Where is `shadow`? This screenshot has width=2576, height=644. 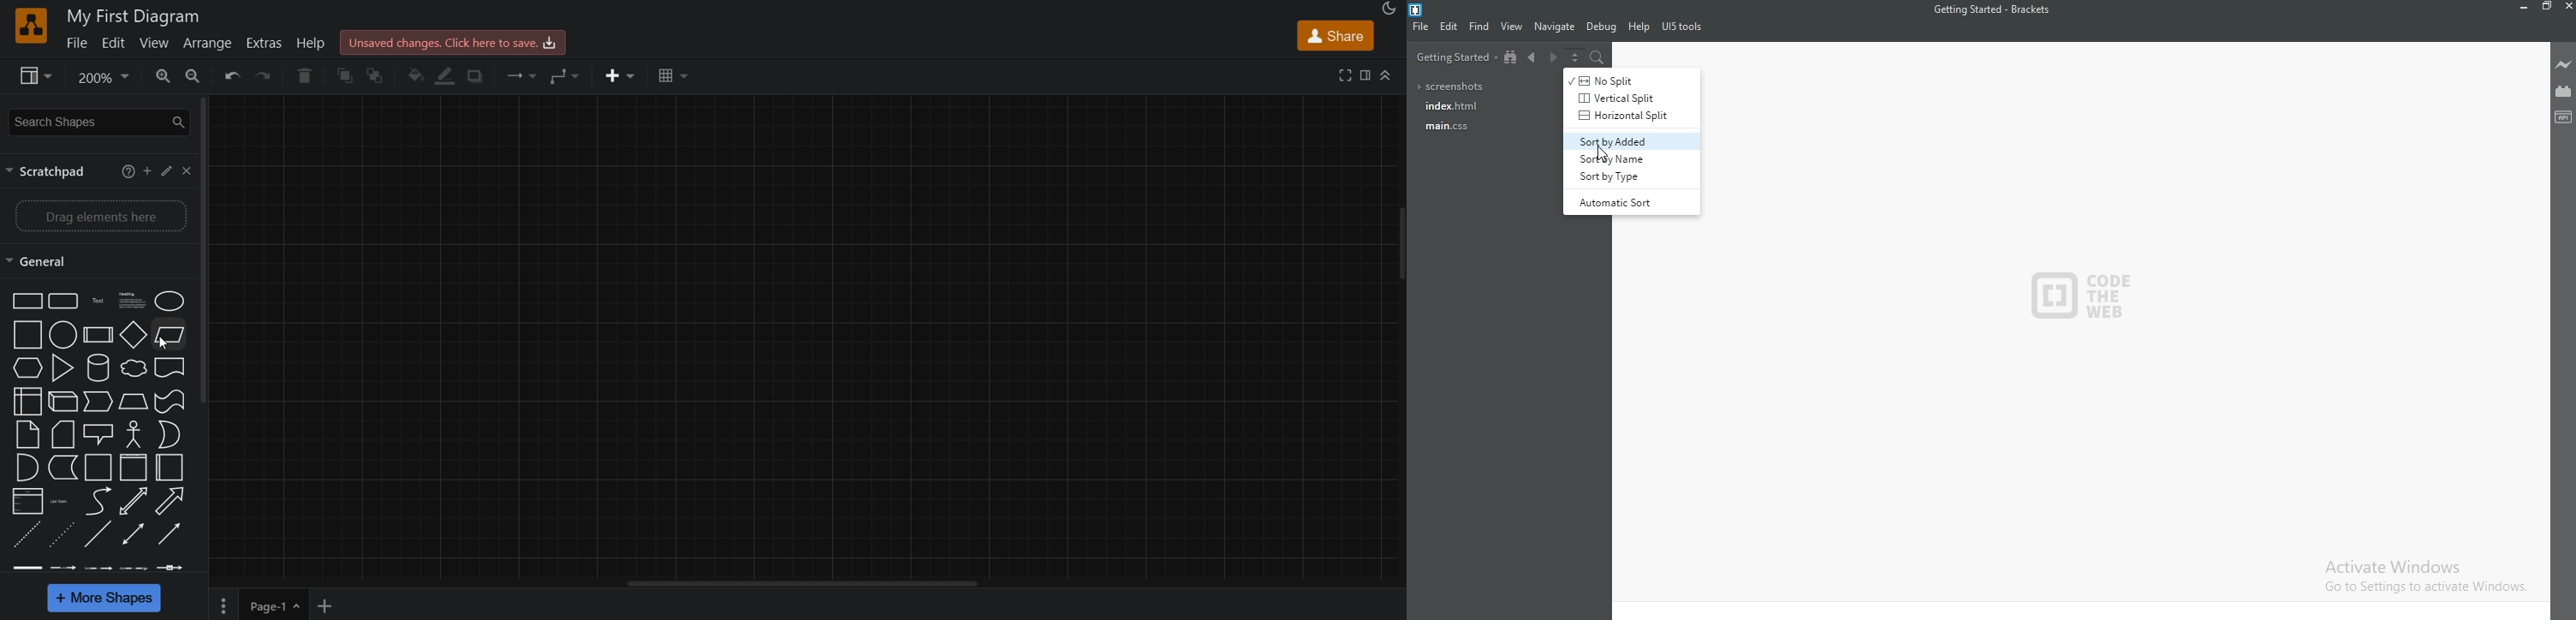
shadow is located at coordinates (486, 75).